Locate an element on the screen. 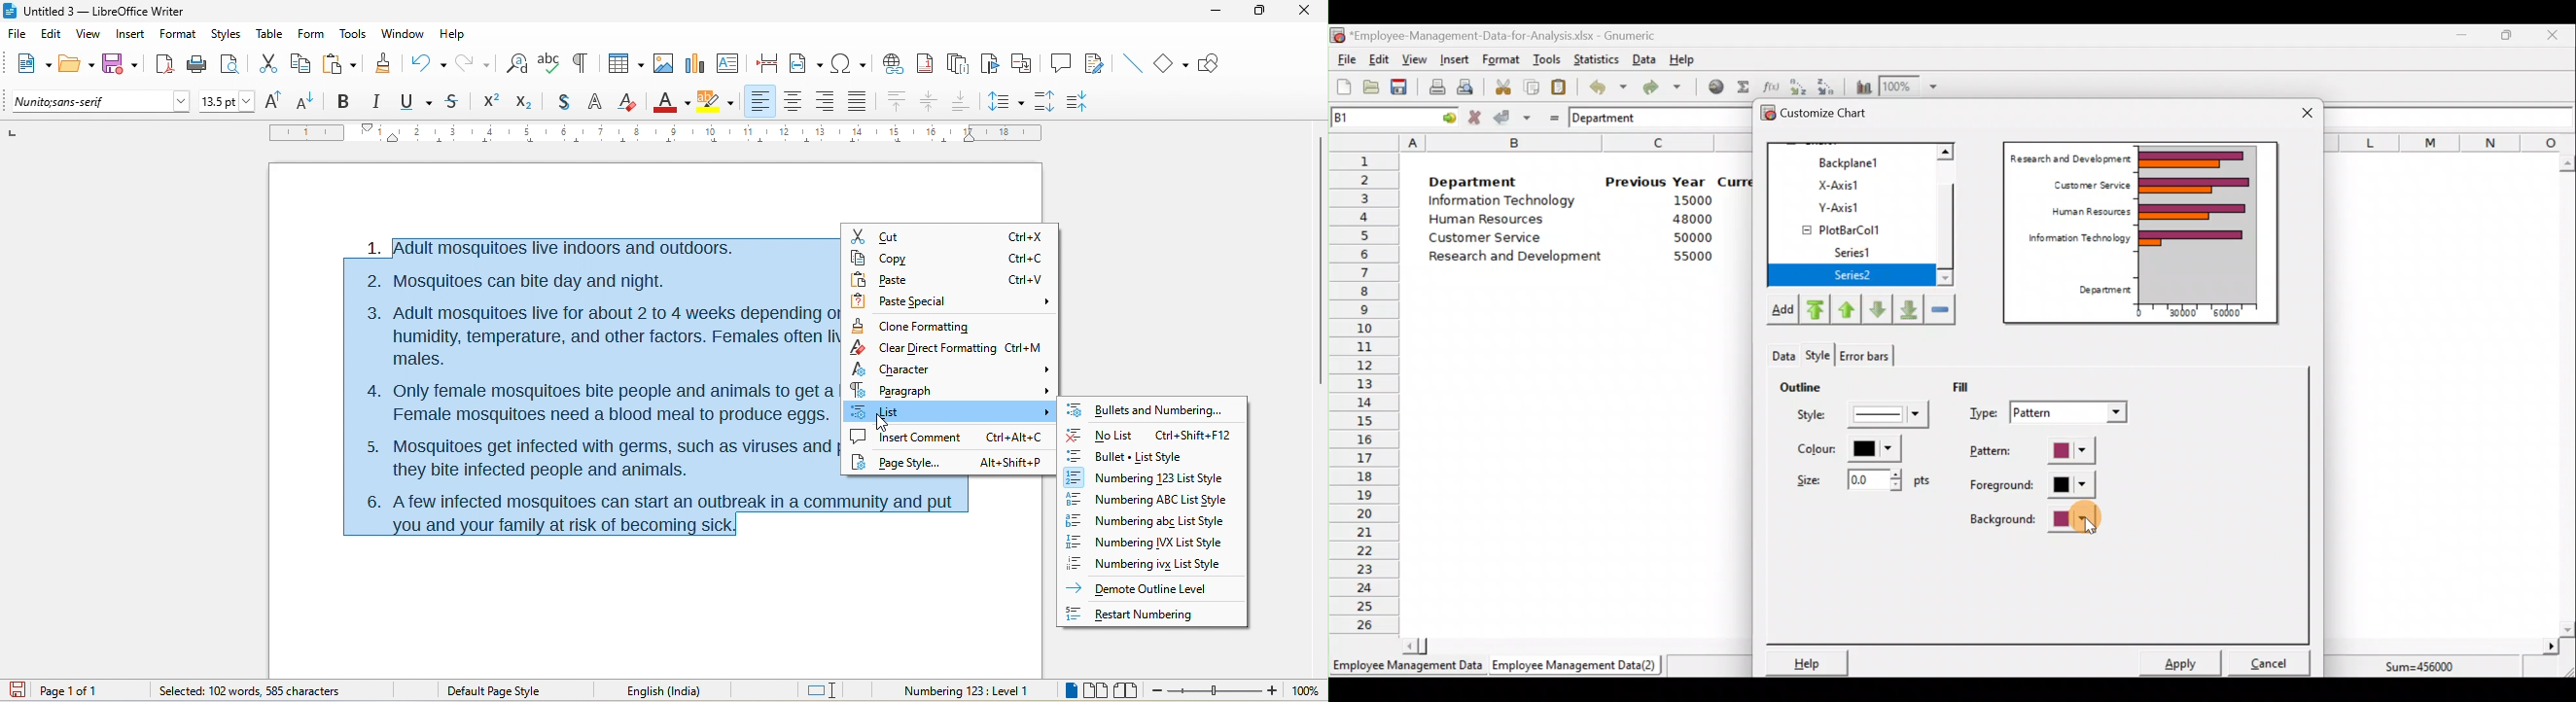  close is located at coordinates (1305, 15).